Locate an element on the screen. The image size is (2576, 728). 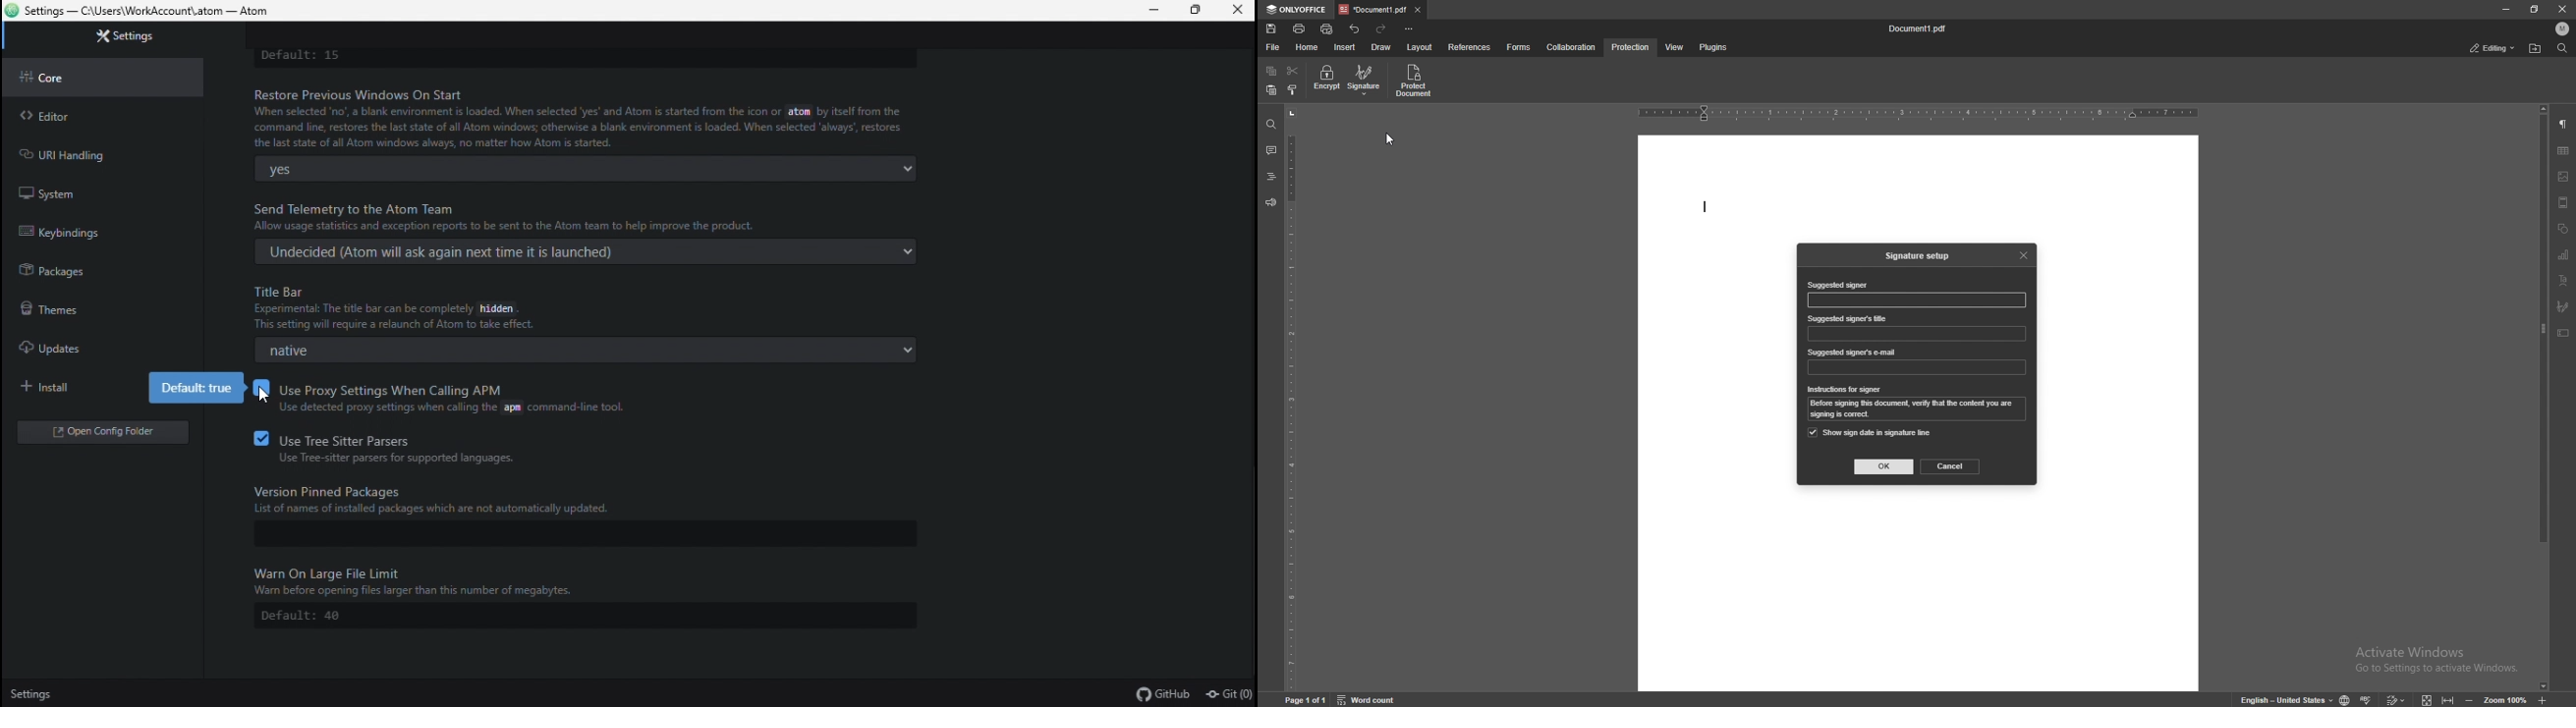
find is located at coordinates (1271, 125).